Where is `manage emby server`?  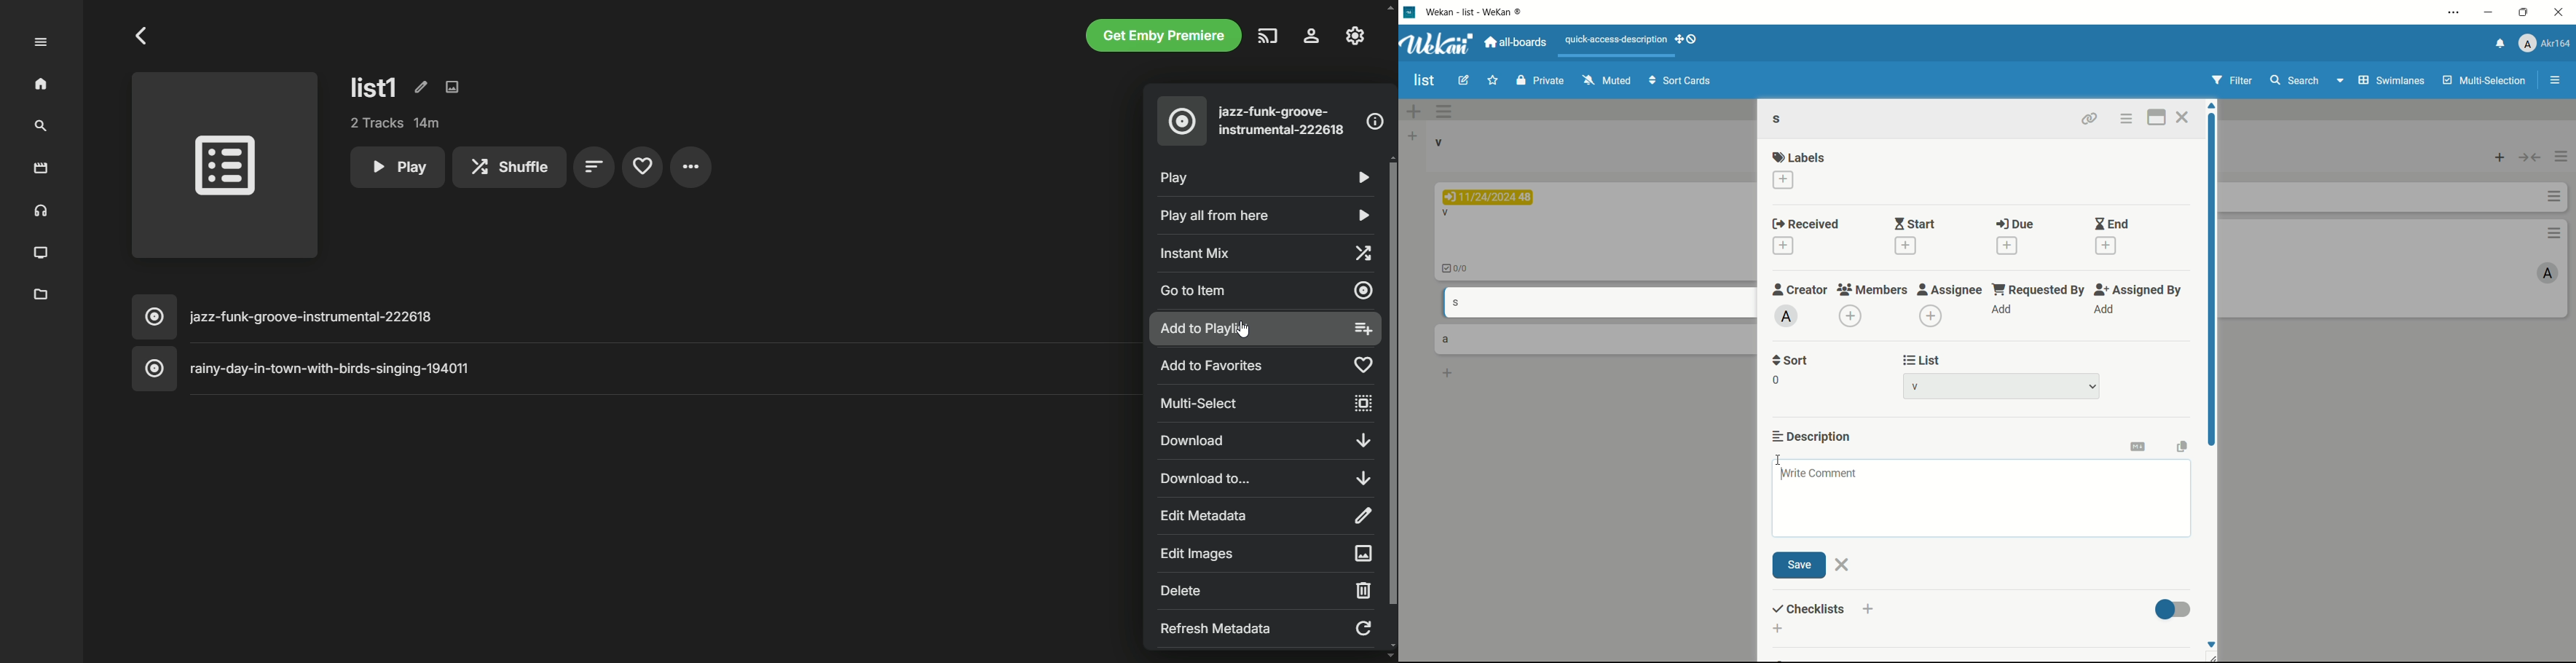 manage emby server is located at coordinates (1355, 36).